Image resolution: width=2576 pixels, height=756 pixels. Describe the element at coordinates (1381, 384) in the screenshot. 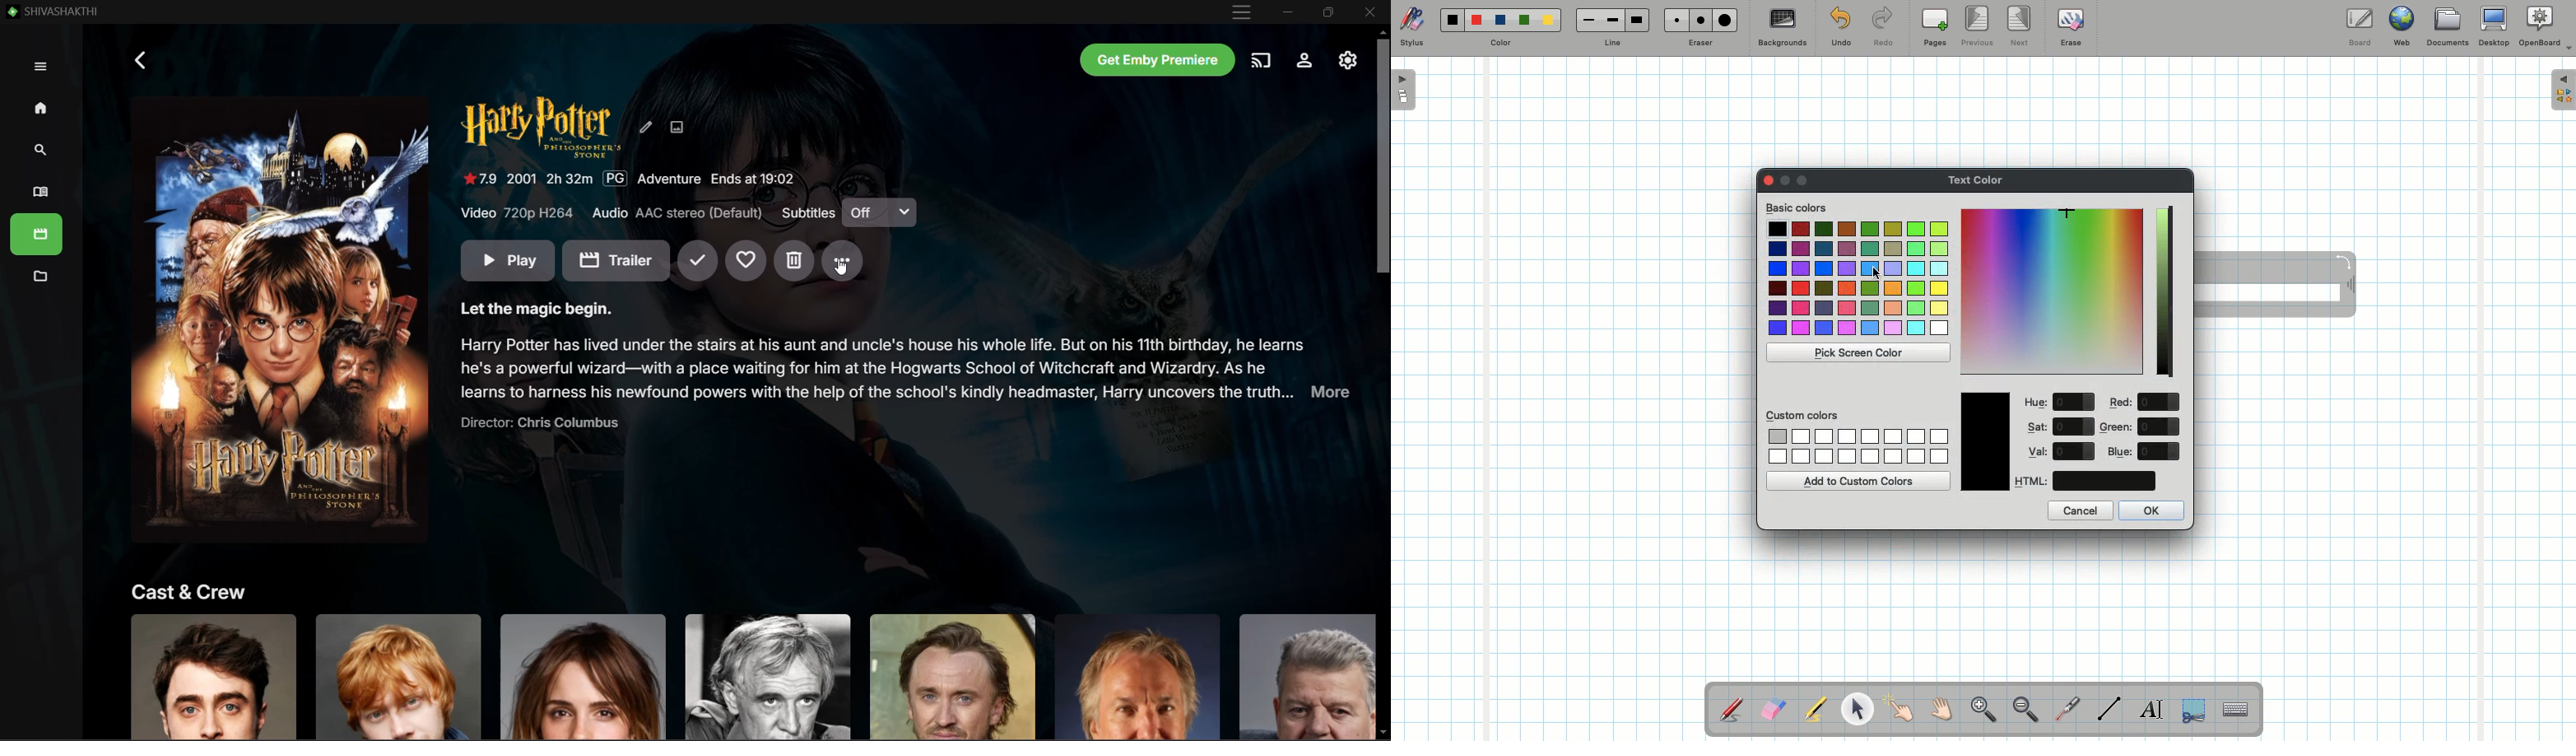

I see `Vertical Scroll Bar` at that location.